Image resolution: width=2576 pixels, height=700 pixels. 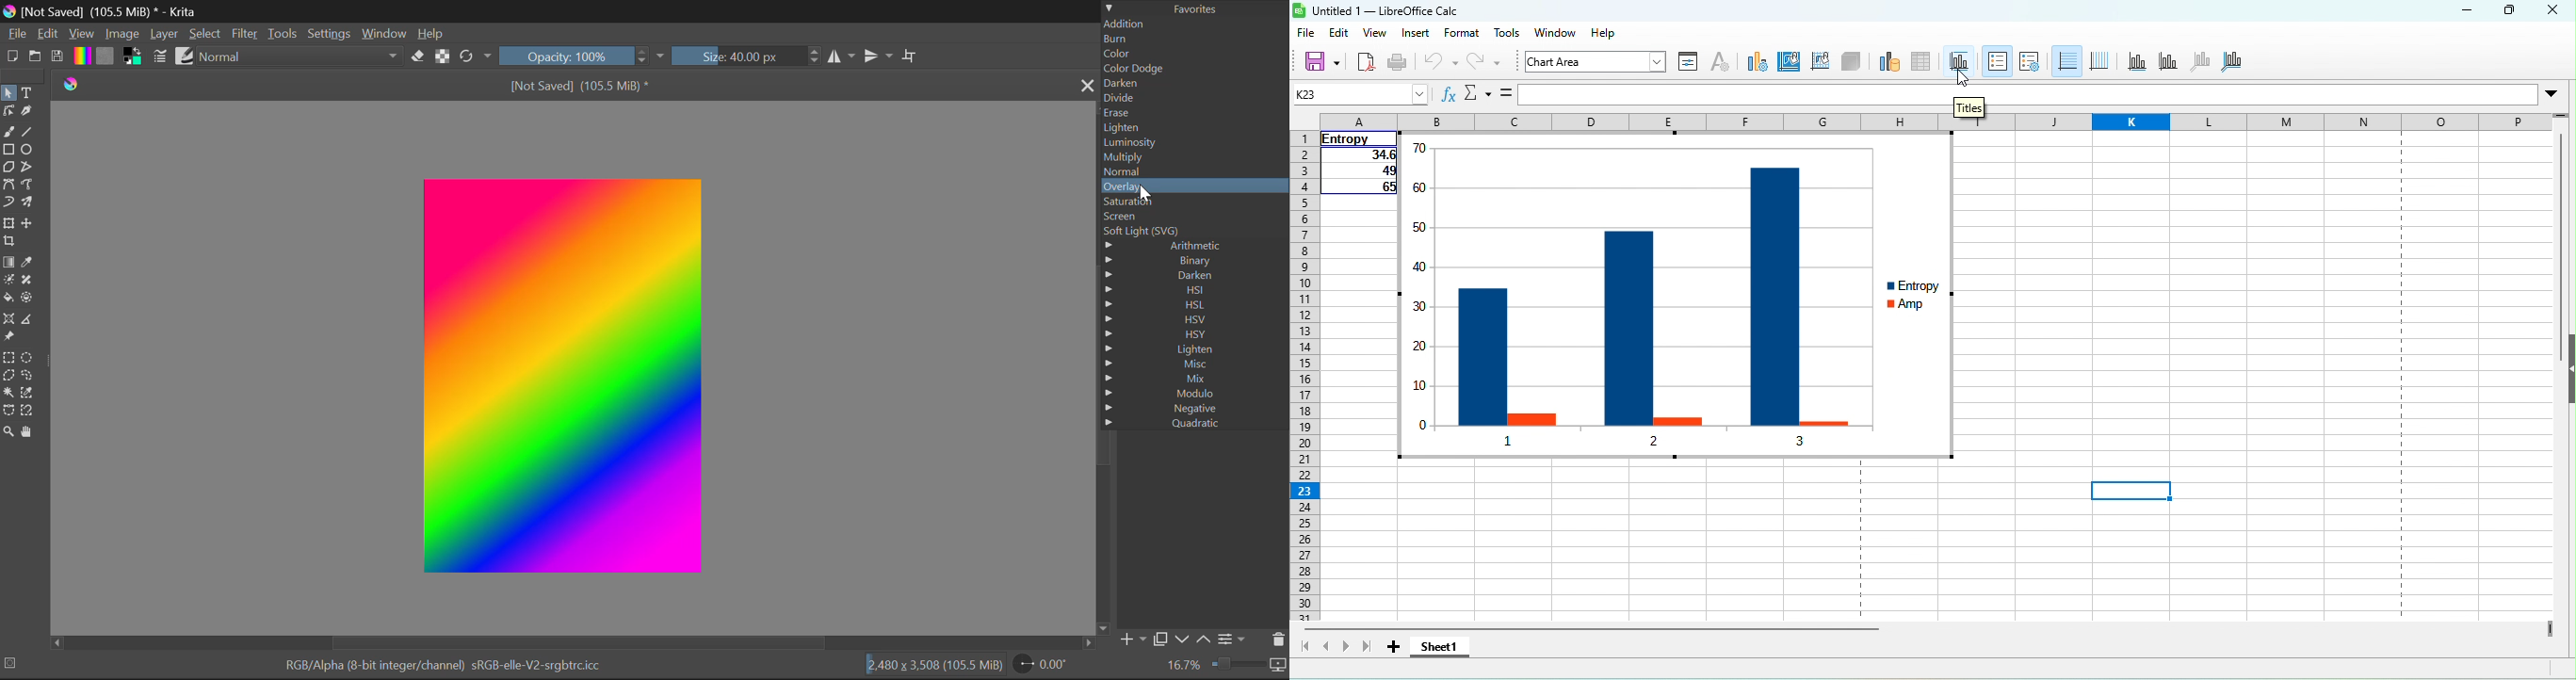 I want to click on Polygon, so click(x=9, y=167).